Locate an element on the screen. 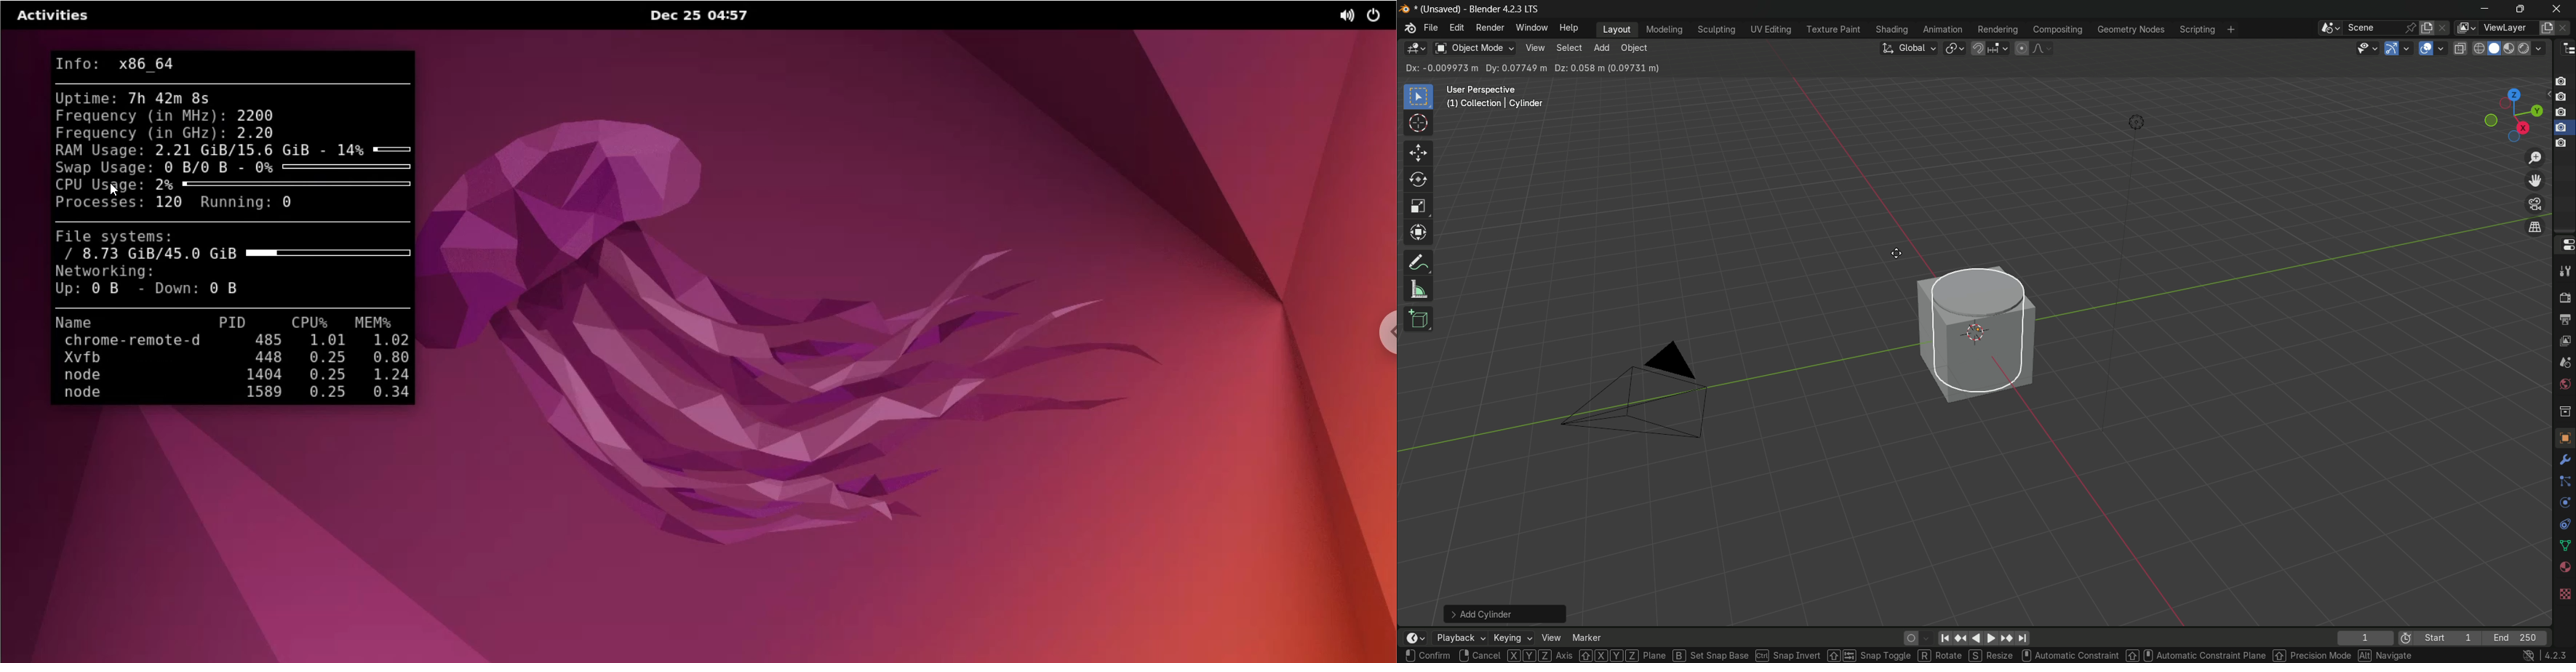 The height and width of the screenshot is (672, 2576). select is located at coordinates (1568, 48).